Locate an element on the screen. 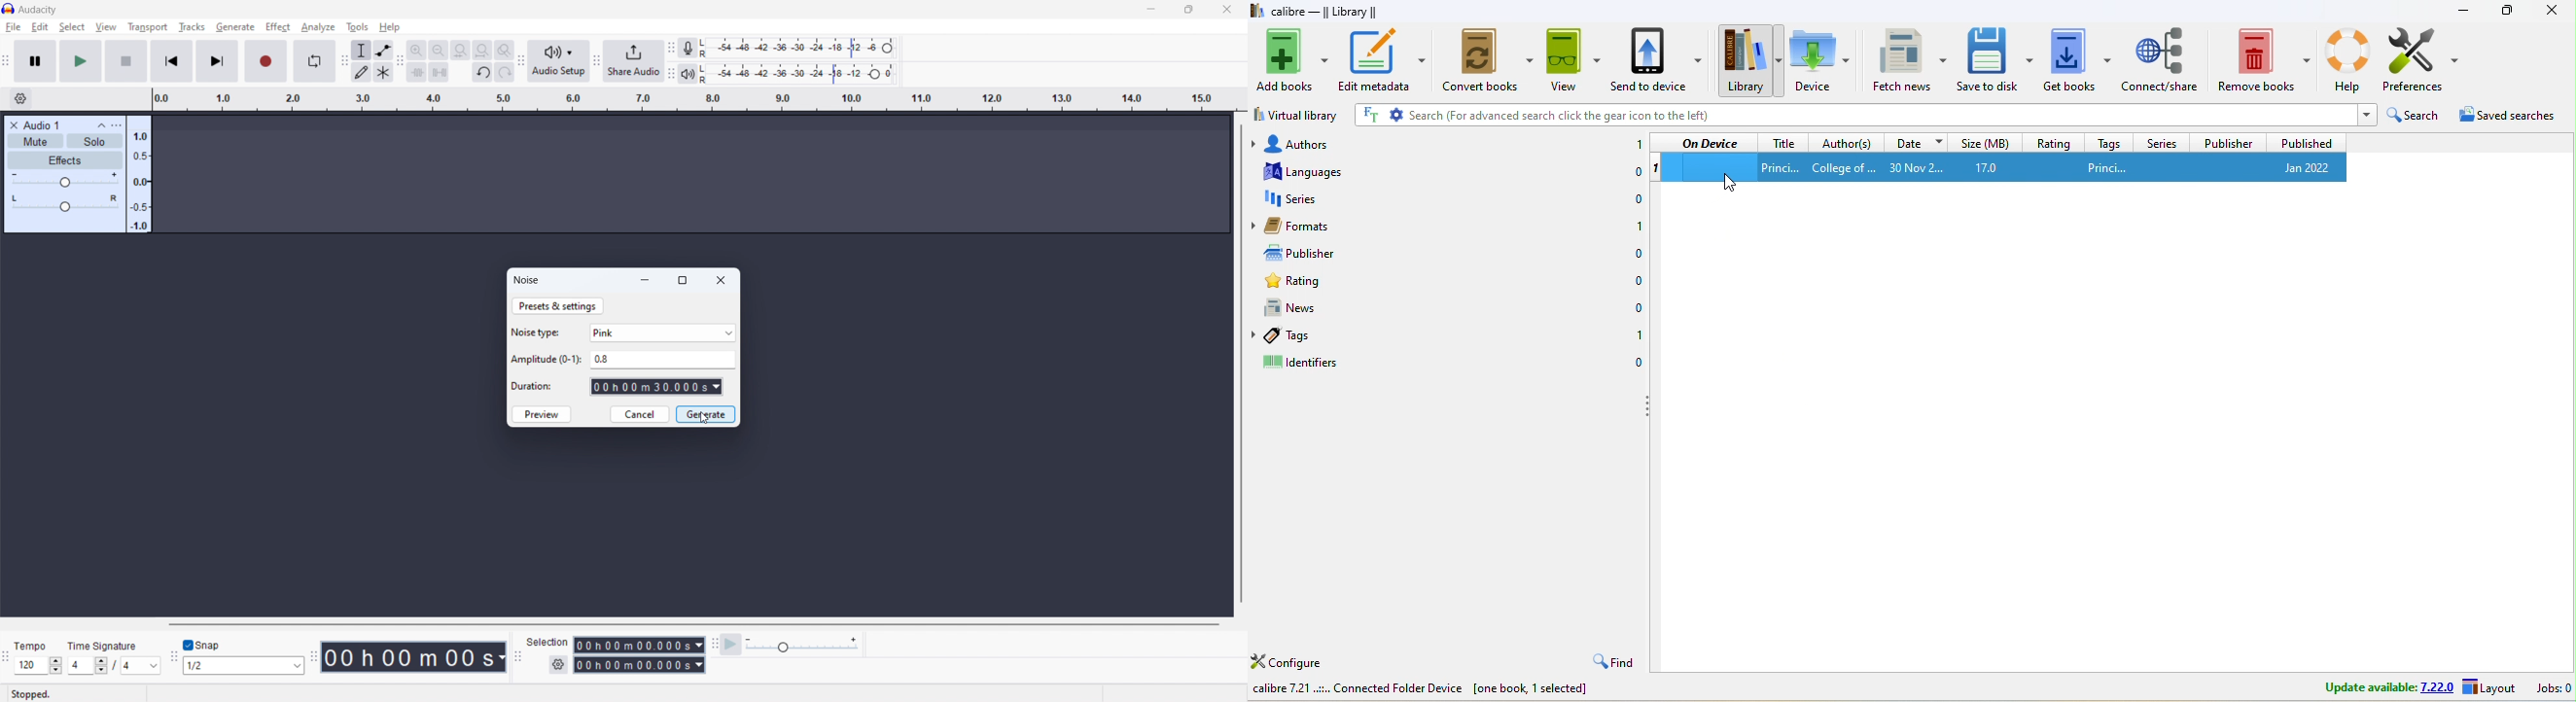 Image resolution: width=2576 pixels, height=728 pixels. close is located at coordinates (1227, 9).